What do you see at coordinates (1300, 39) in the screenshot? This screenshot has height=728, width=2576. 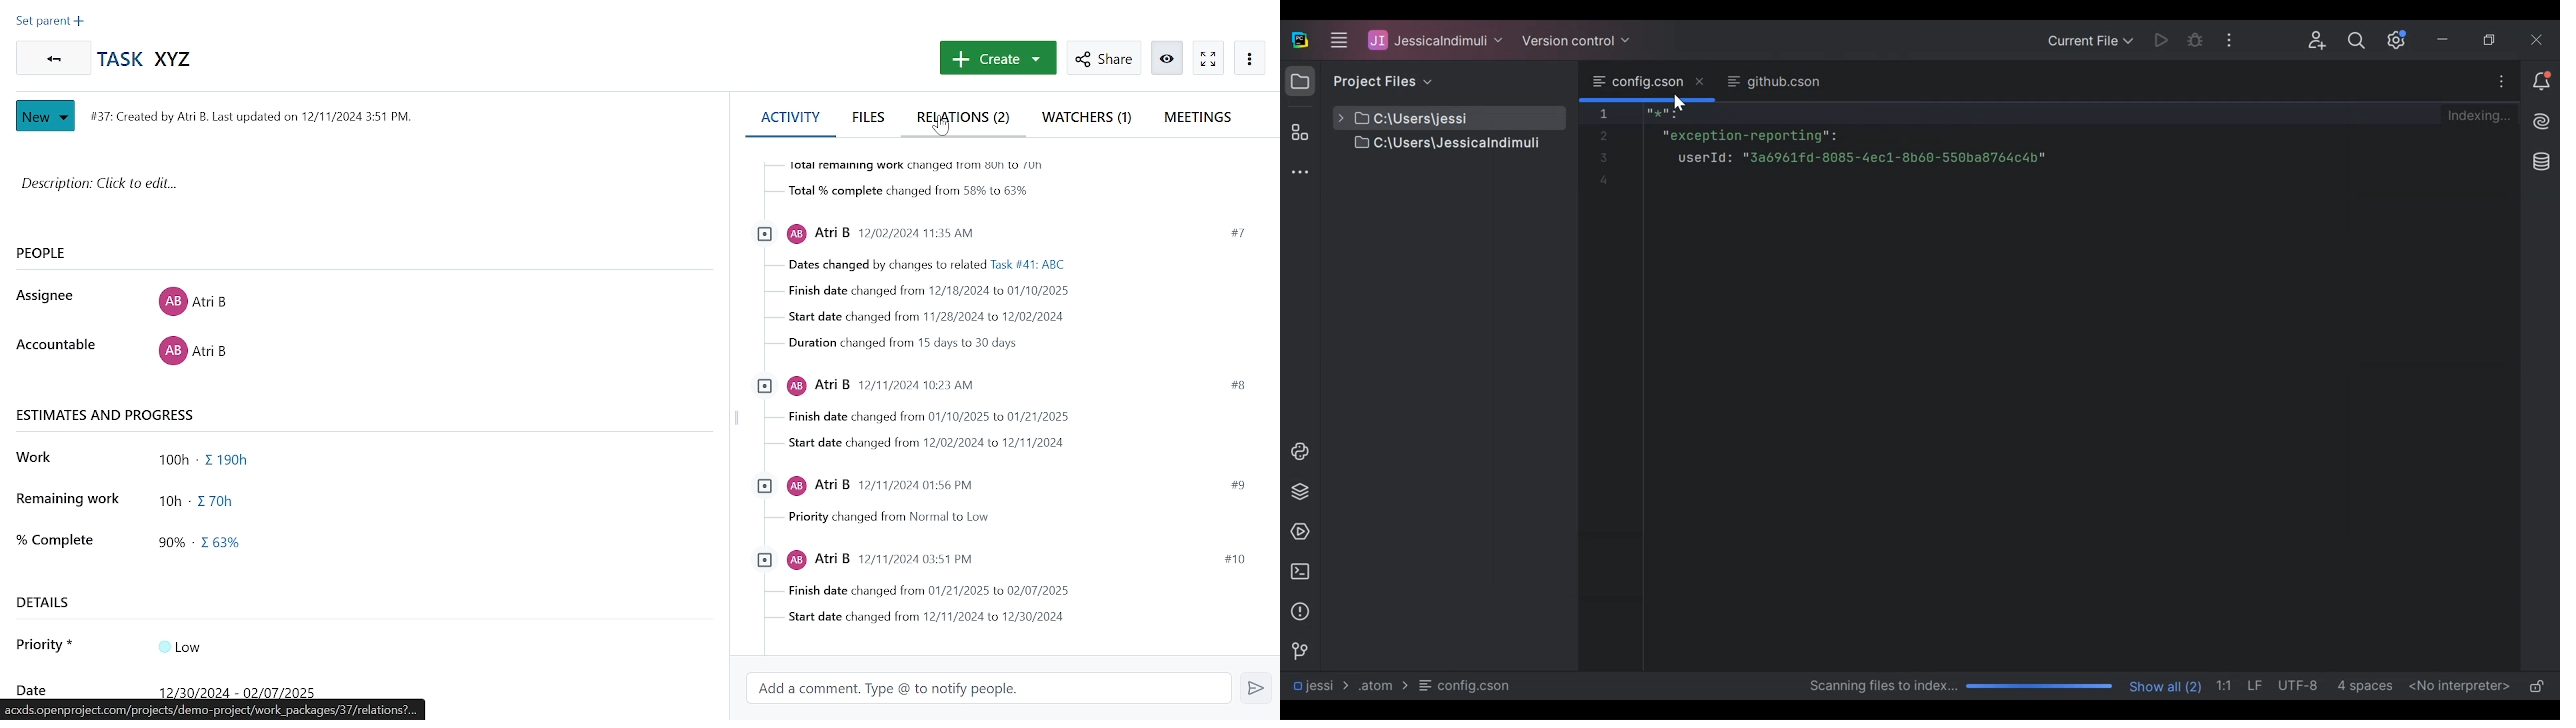 I see `PyCharm` at bounding box center [1300, 39].